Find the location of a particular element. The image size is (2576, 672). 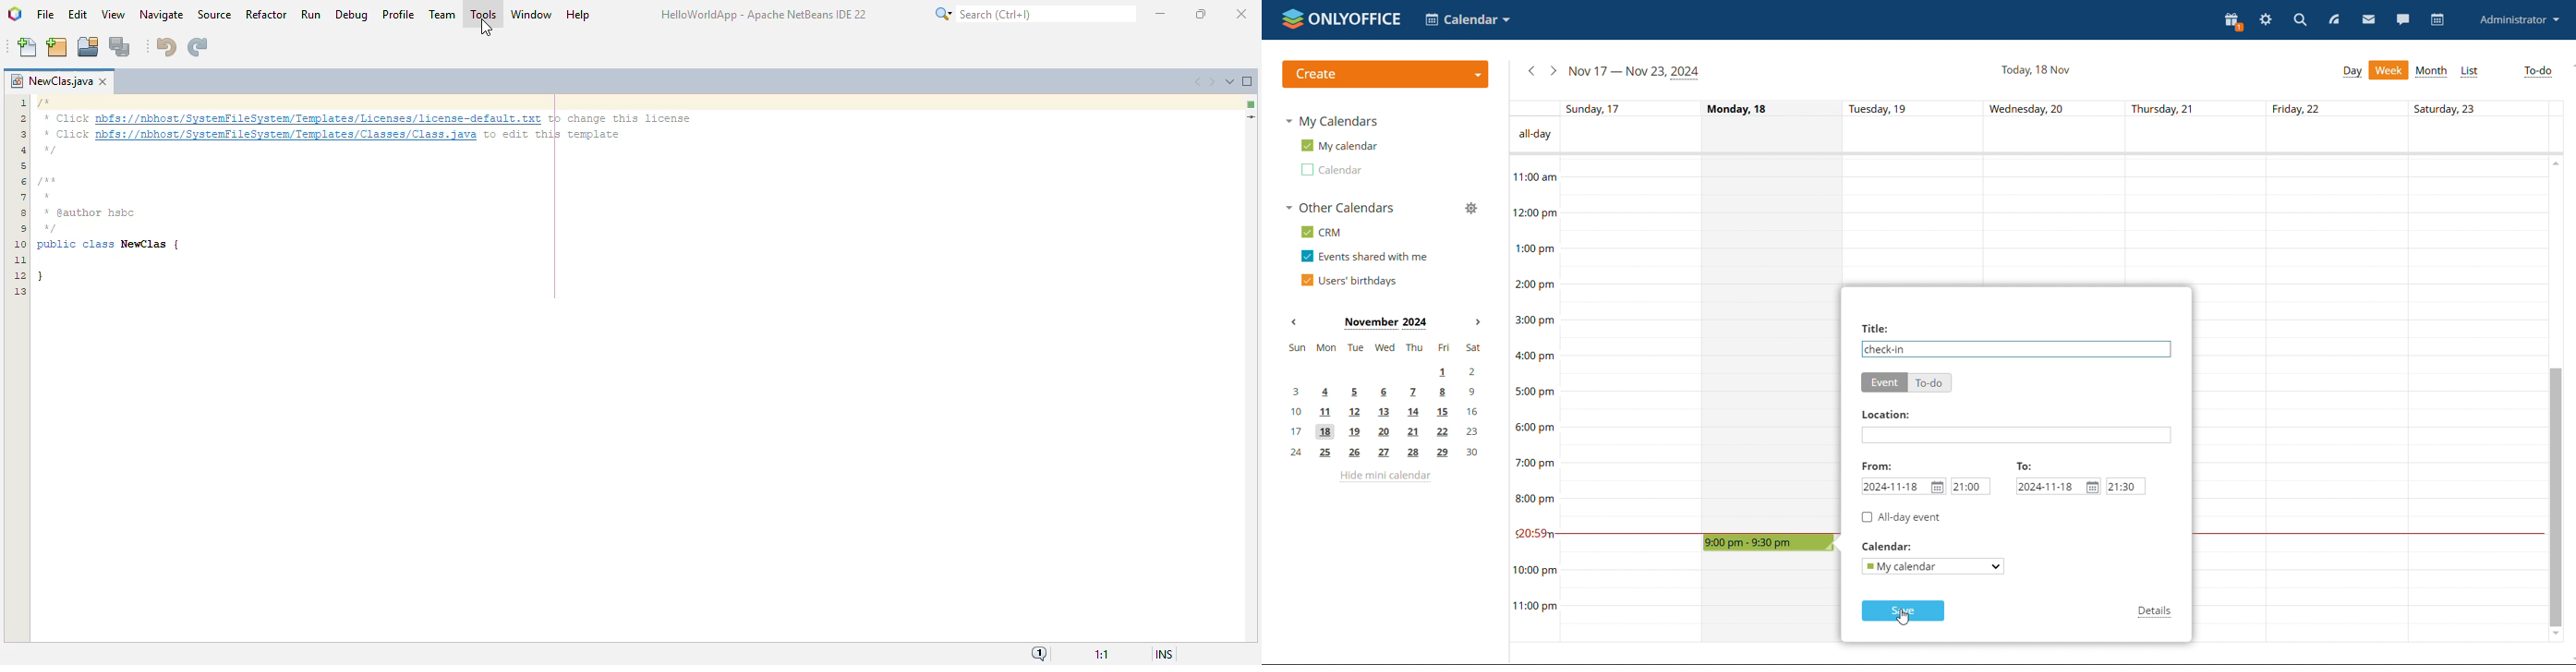

open project is located at coordinates (88, 45).